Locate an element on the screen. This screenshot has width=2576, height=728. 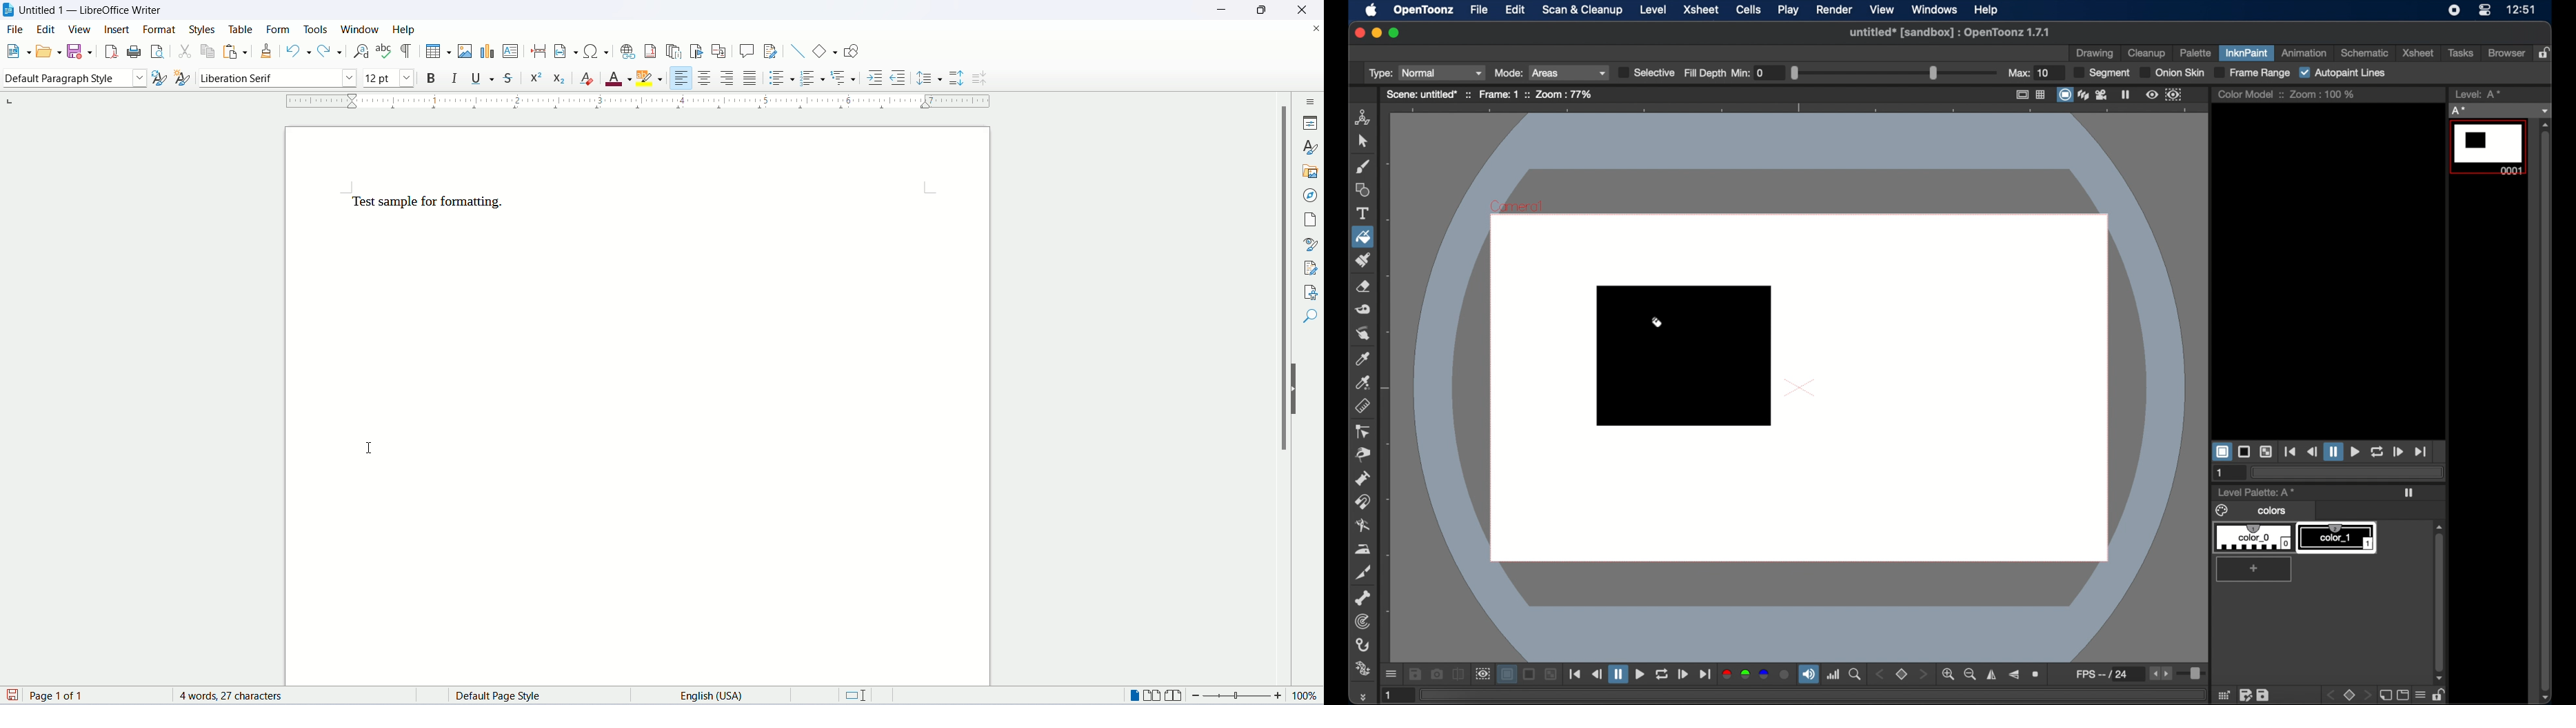
manage changes is located at coordinates (1310, 268).